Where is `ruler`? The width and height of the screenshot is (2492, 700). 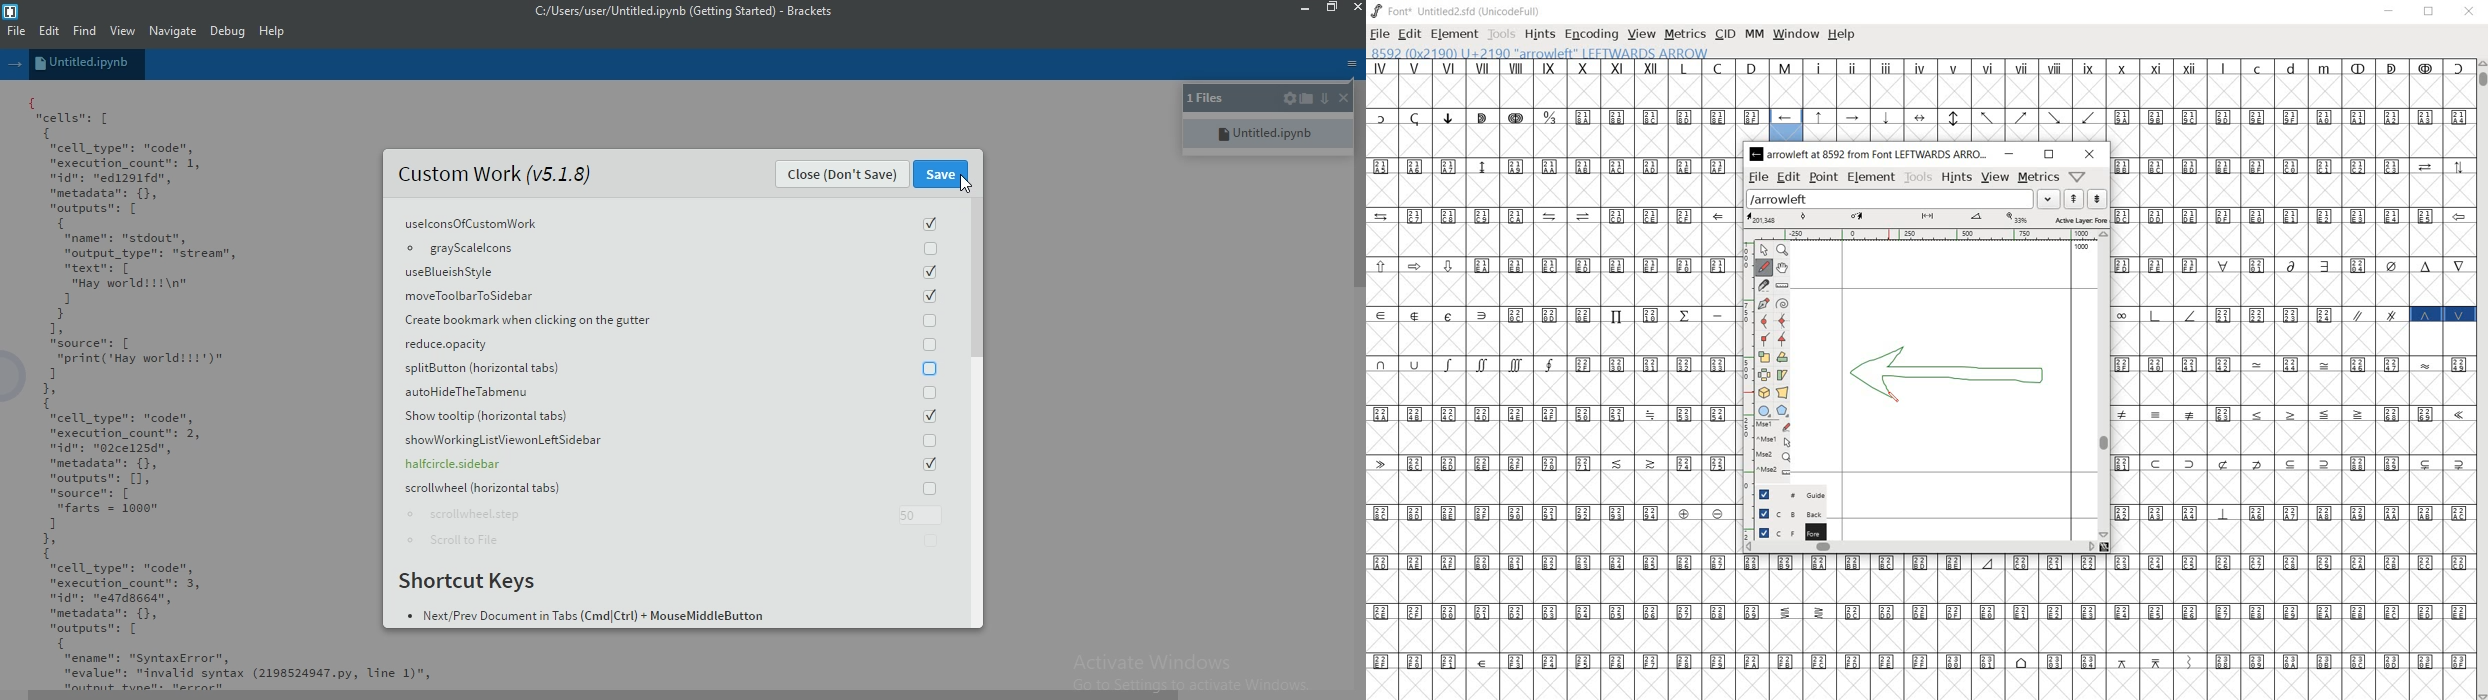
ruler is located at coordinates (1924, 235).